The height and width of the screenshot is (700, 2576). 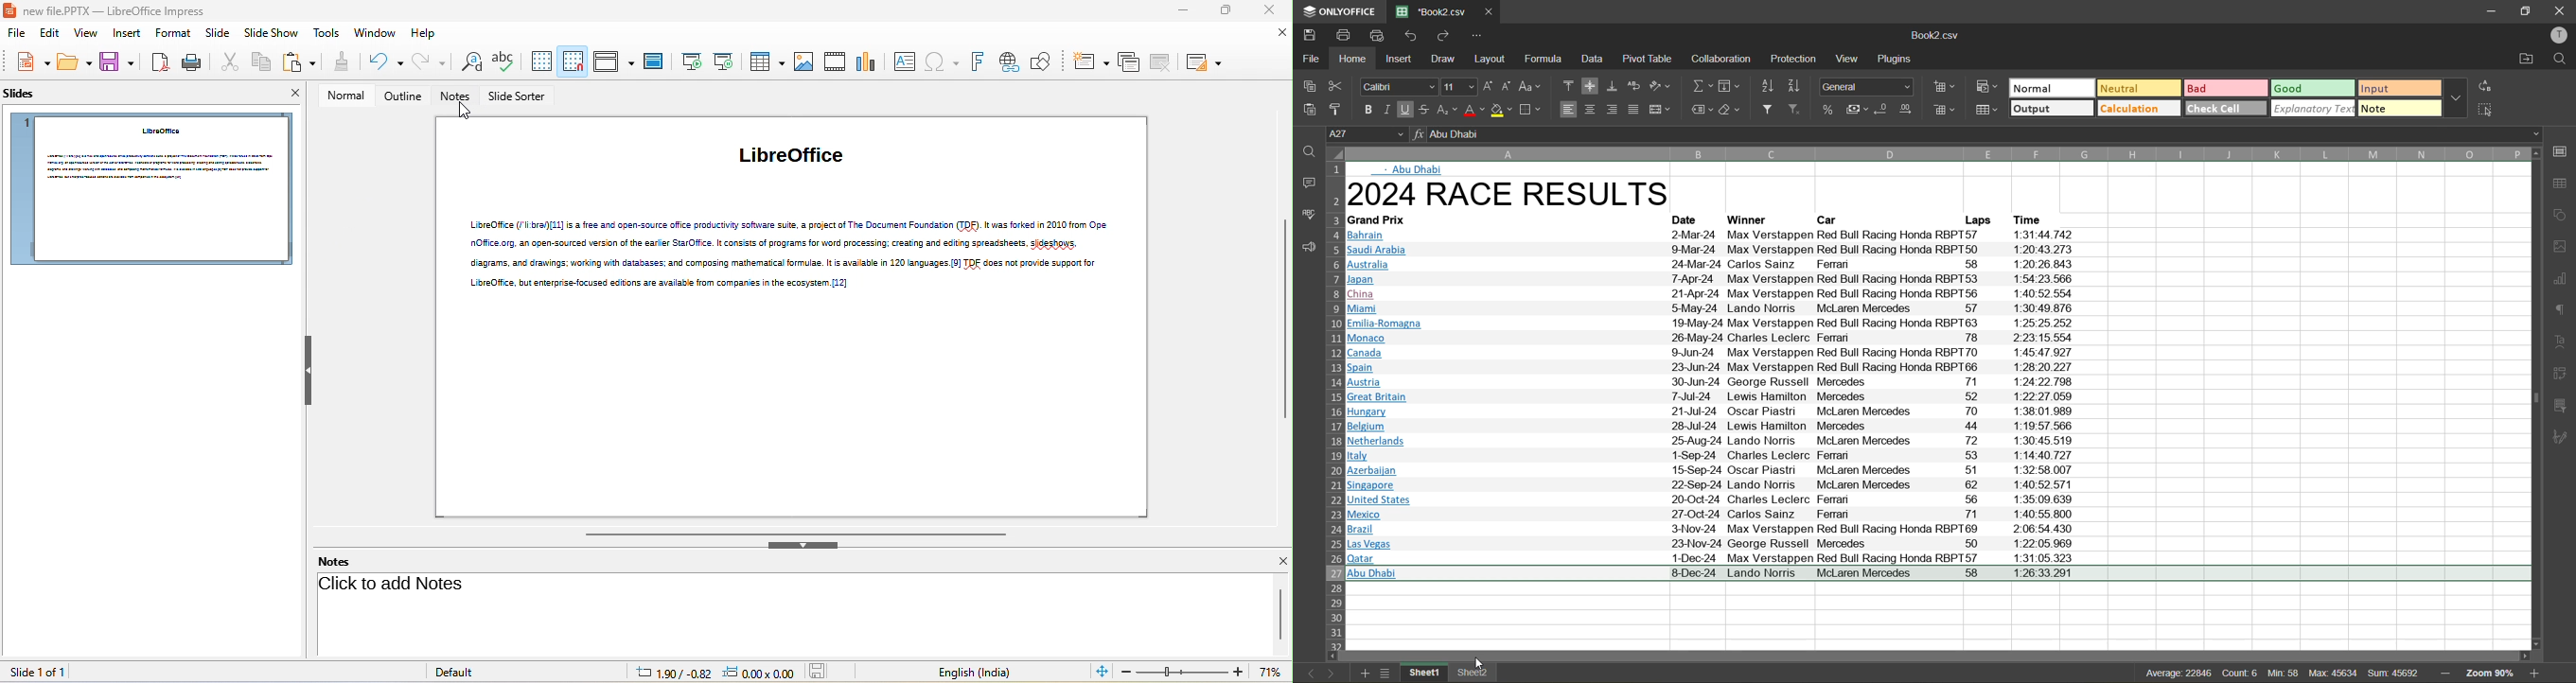 What do you see at coordinates (1709, 470) in the screenshot?
I see `text info` at bounding box center [1709, 470].